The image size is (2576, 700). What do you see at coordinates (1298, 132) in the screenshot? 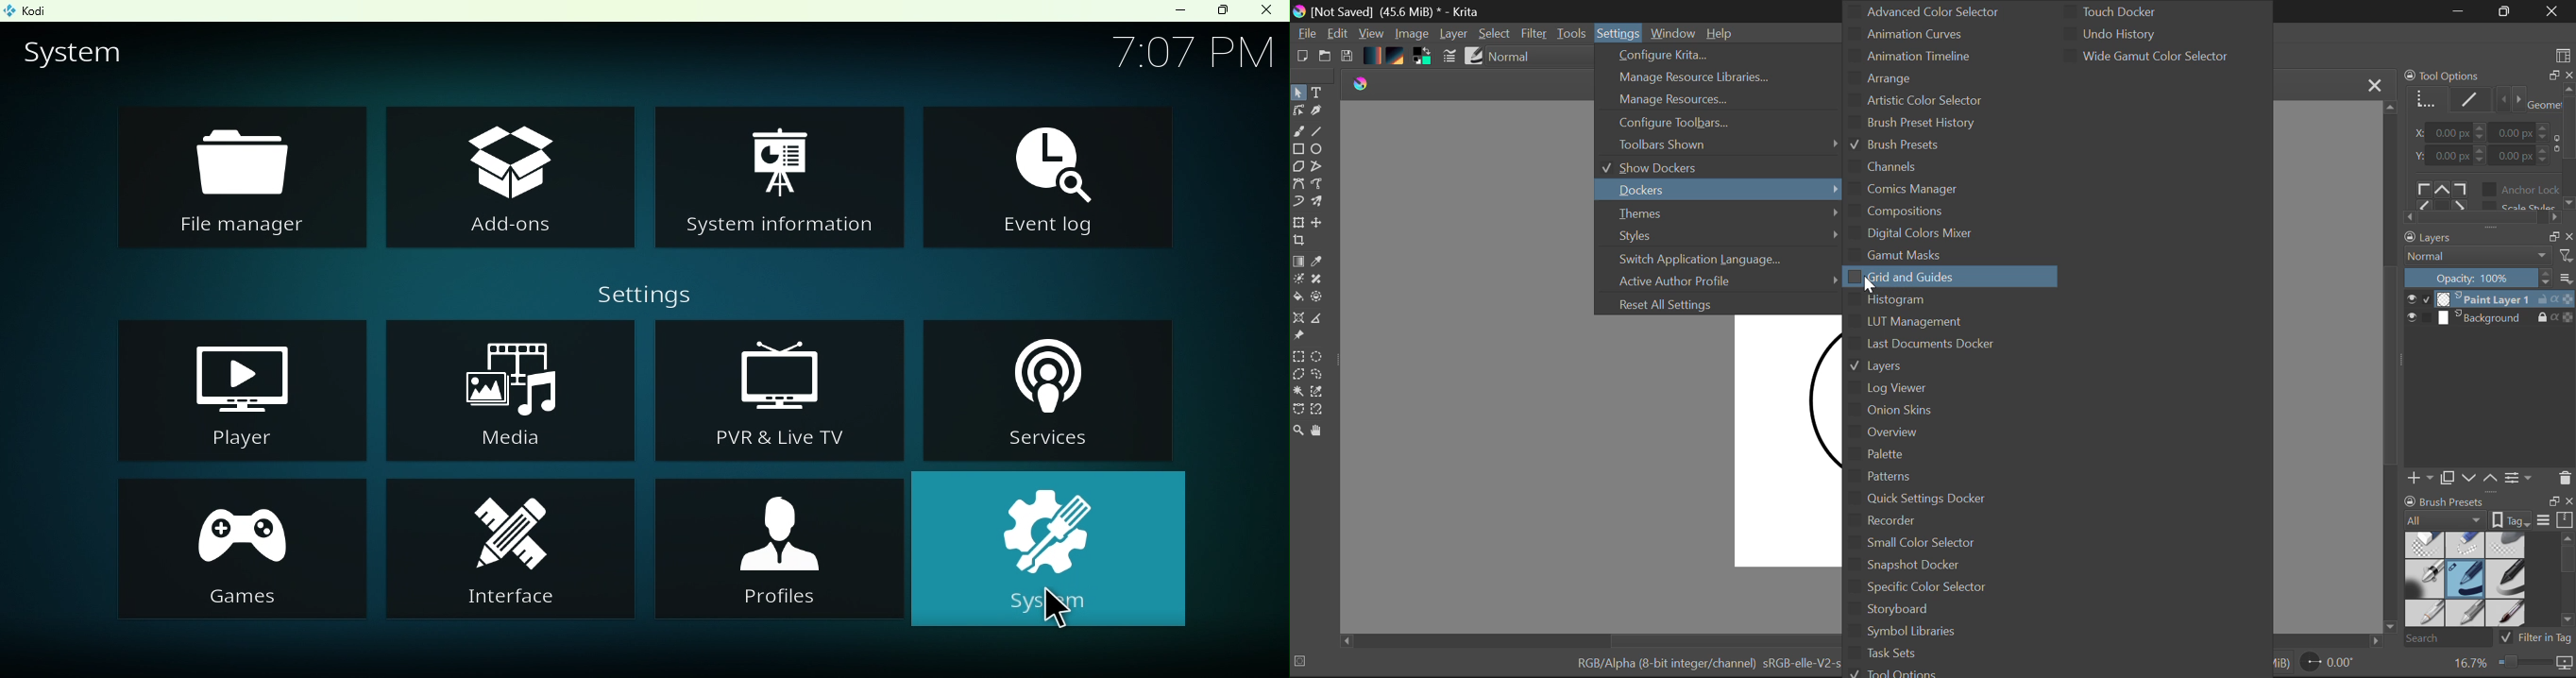
I see `Freehand` at bounding box center [1298, 132].